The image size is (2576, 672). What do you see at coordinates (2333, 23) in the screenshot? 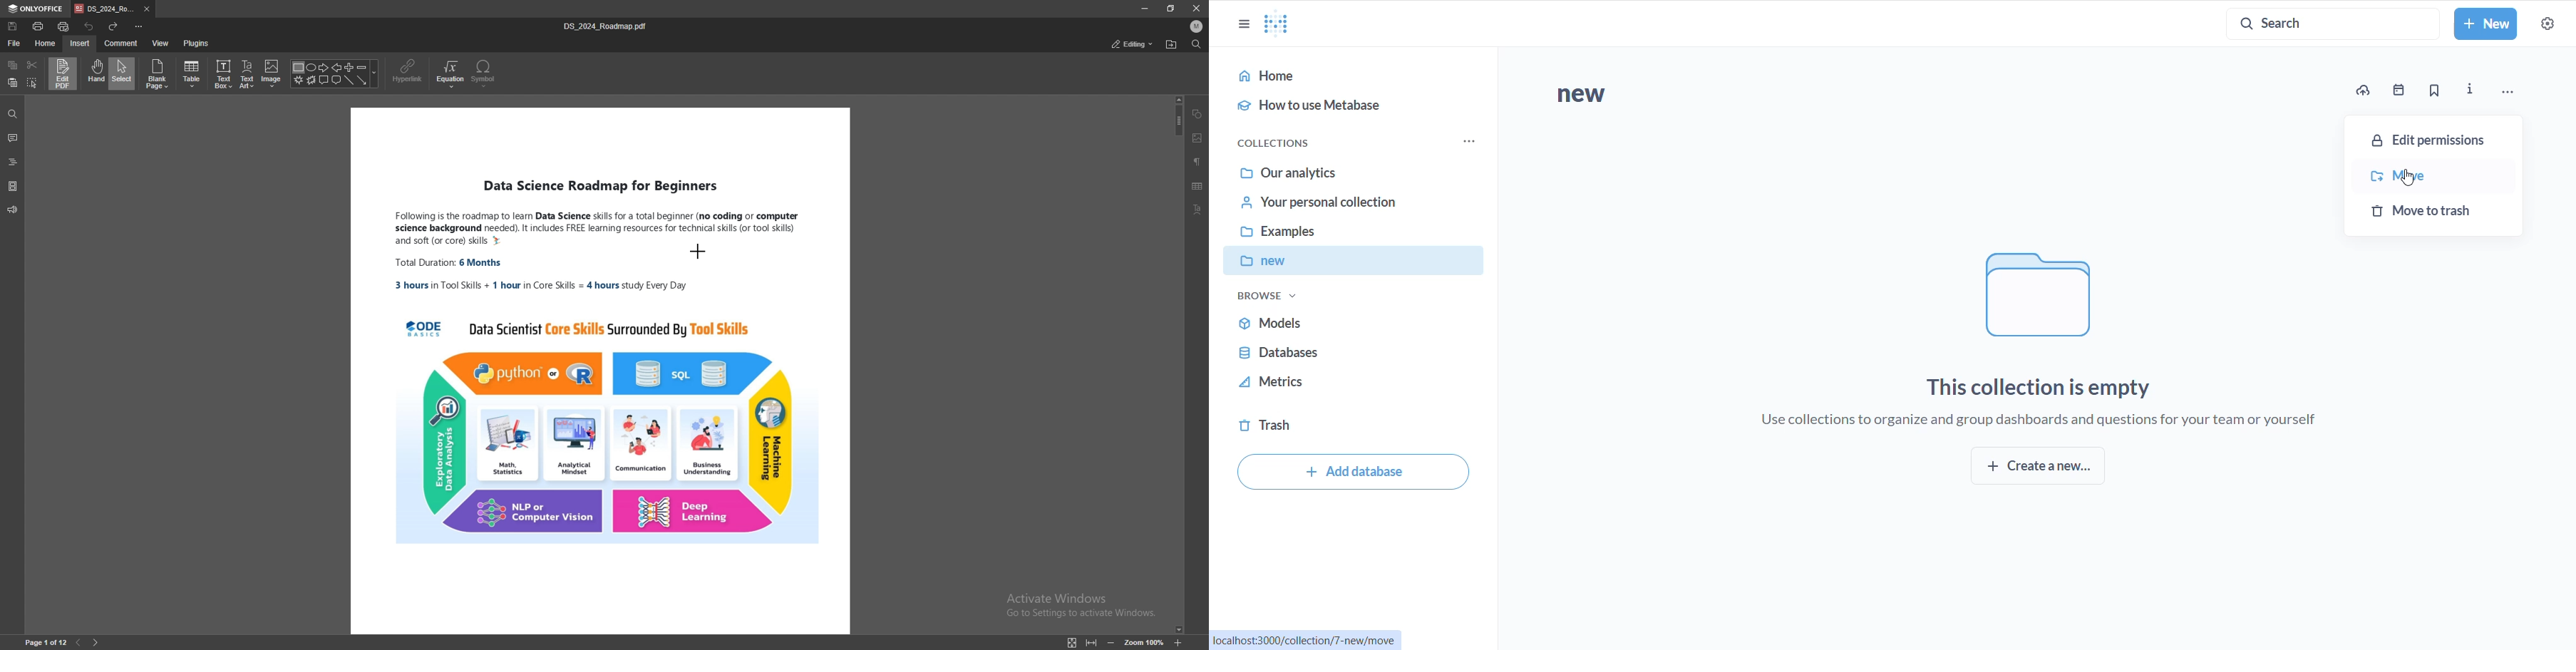
I see `SEARCH  BUTTON` at bounding box center [2333, 23].